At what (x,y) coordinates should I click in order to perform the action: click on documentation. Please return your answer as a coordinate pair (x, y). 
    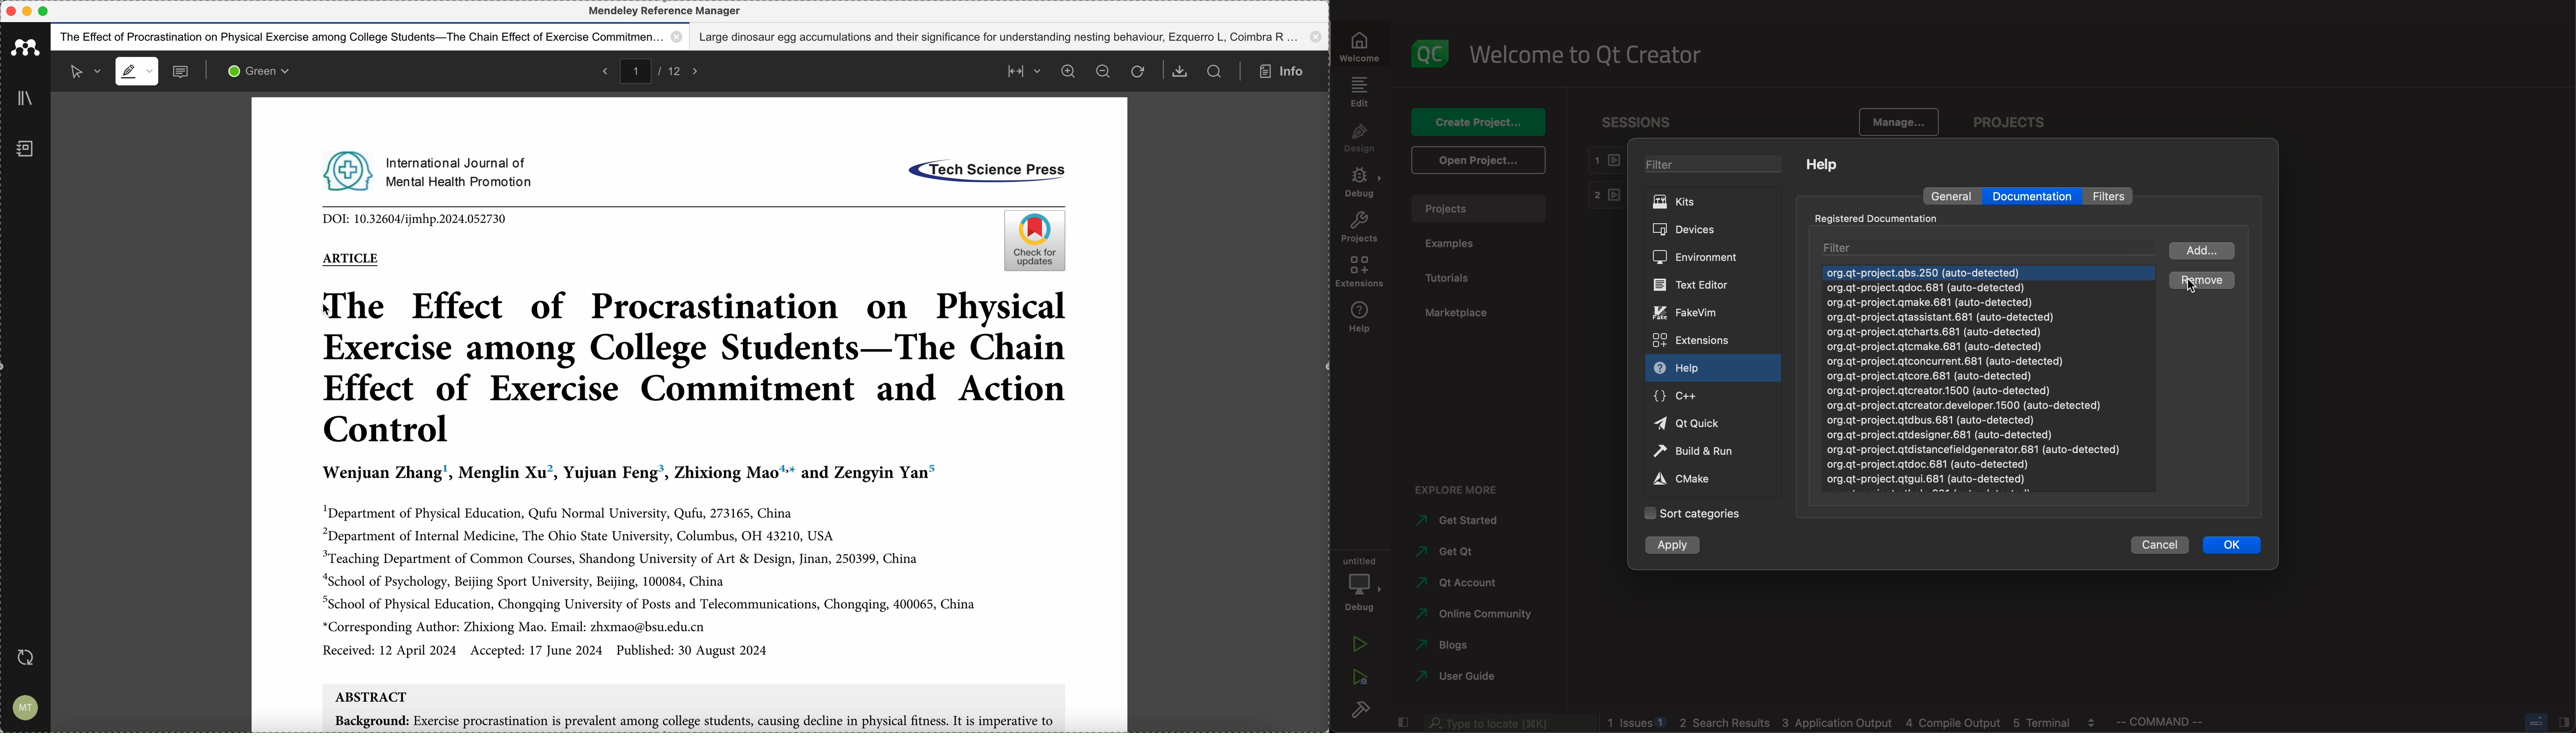
    Looking at the image, I should click on (2034, 196).